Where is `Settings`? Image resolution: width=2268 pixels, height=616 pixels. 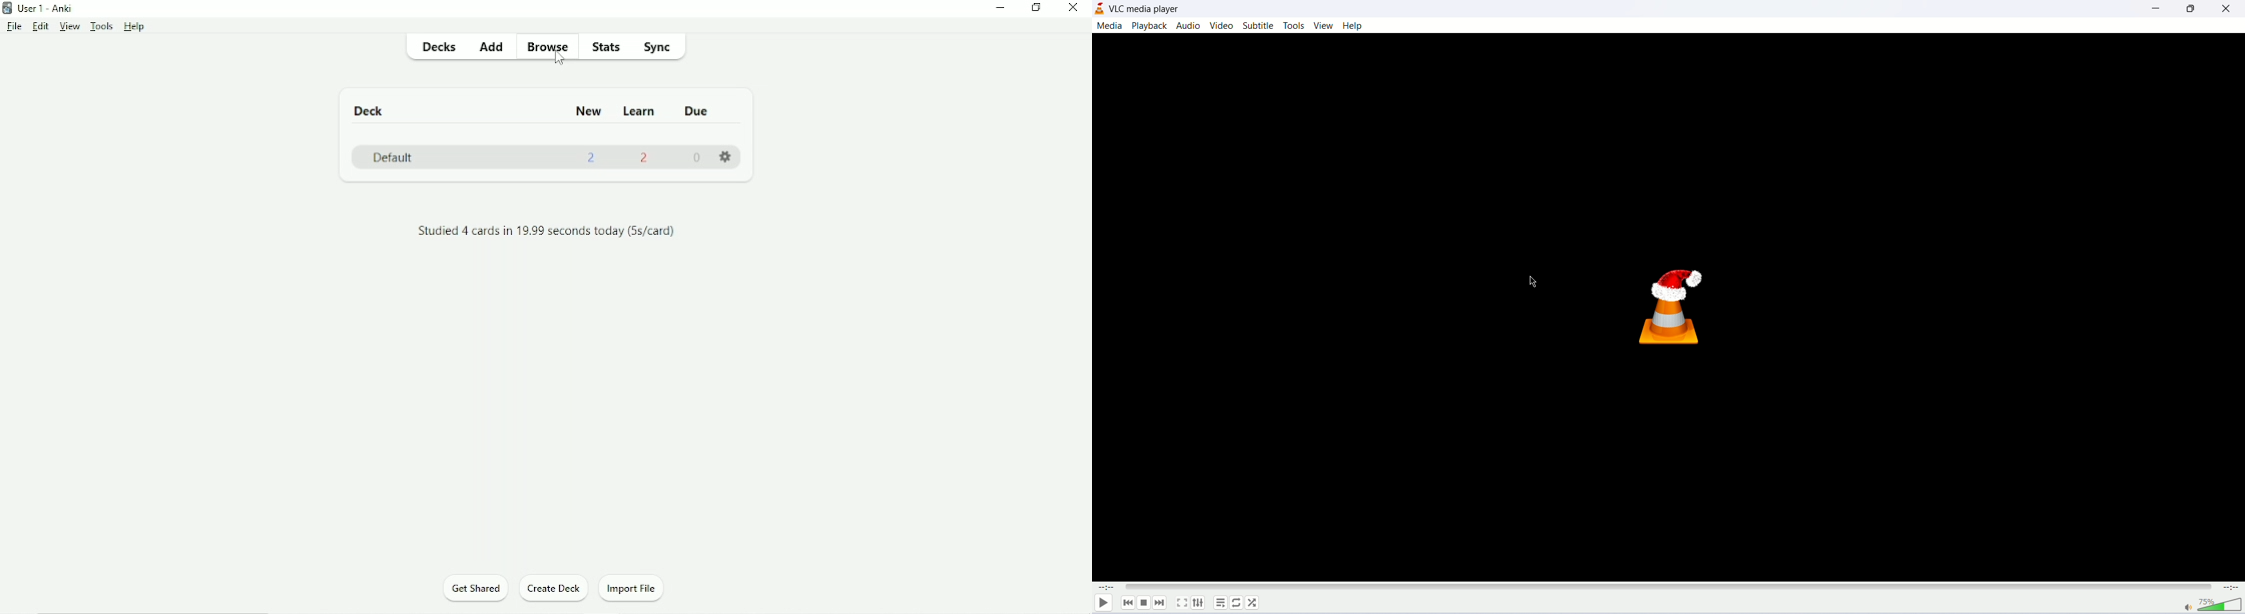 Settings is located at coordinates (728, 157).